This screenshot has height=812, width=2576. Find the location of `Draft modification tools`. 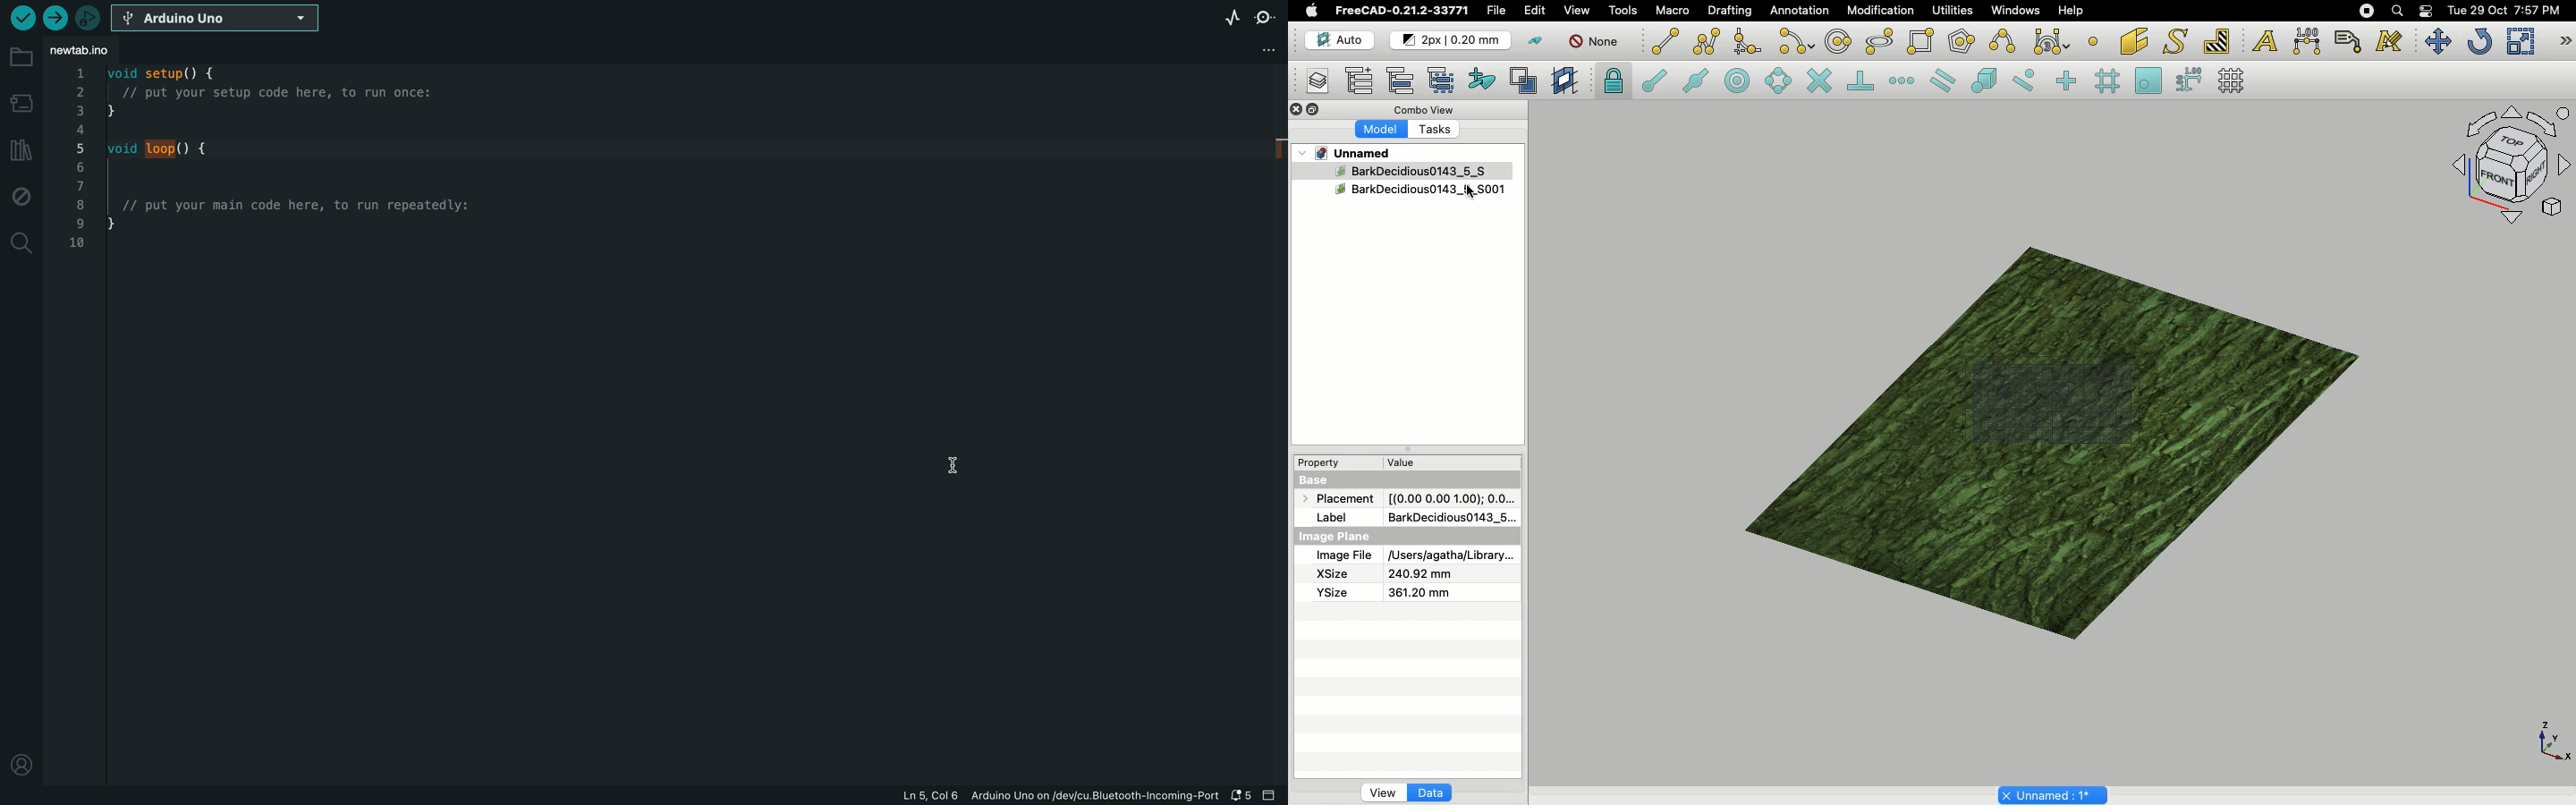

Draft modification tools is located at coordinates (2564, 43).